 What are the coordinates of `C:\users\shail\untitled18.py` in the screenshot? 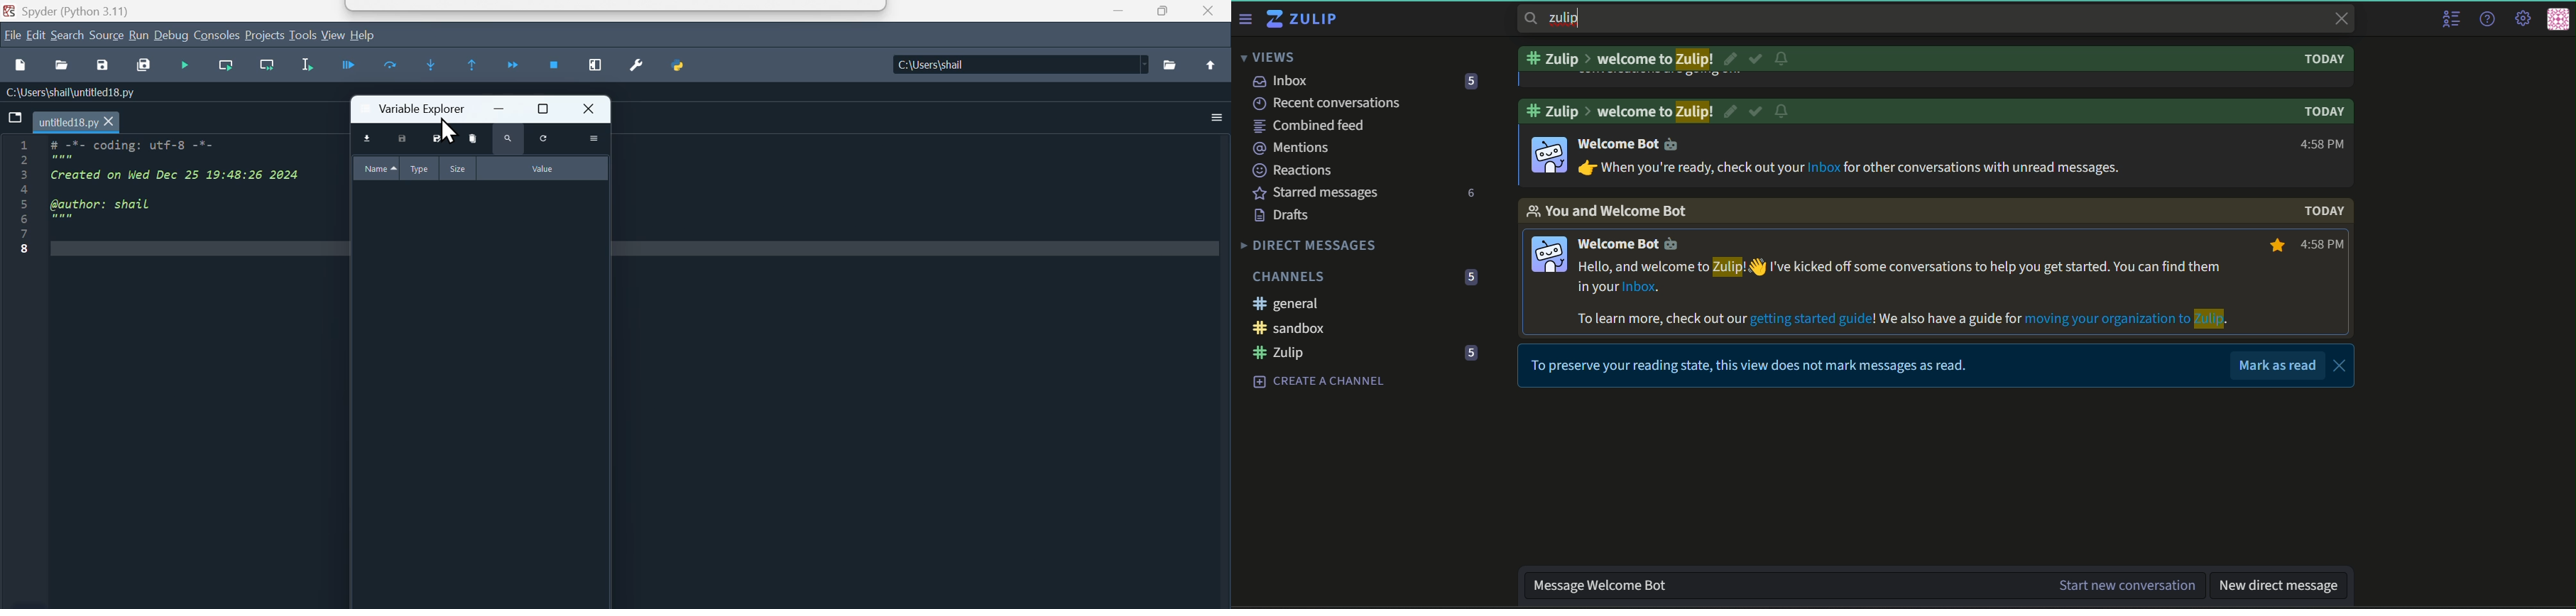 It's located at (92, 94).